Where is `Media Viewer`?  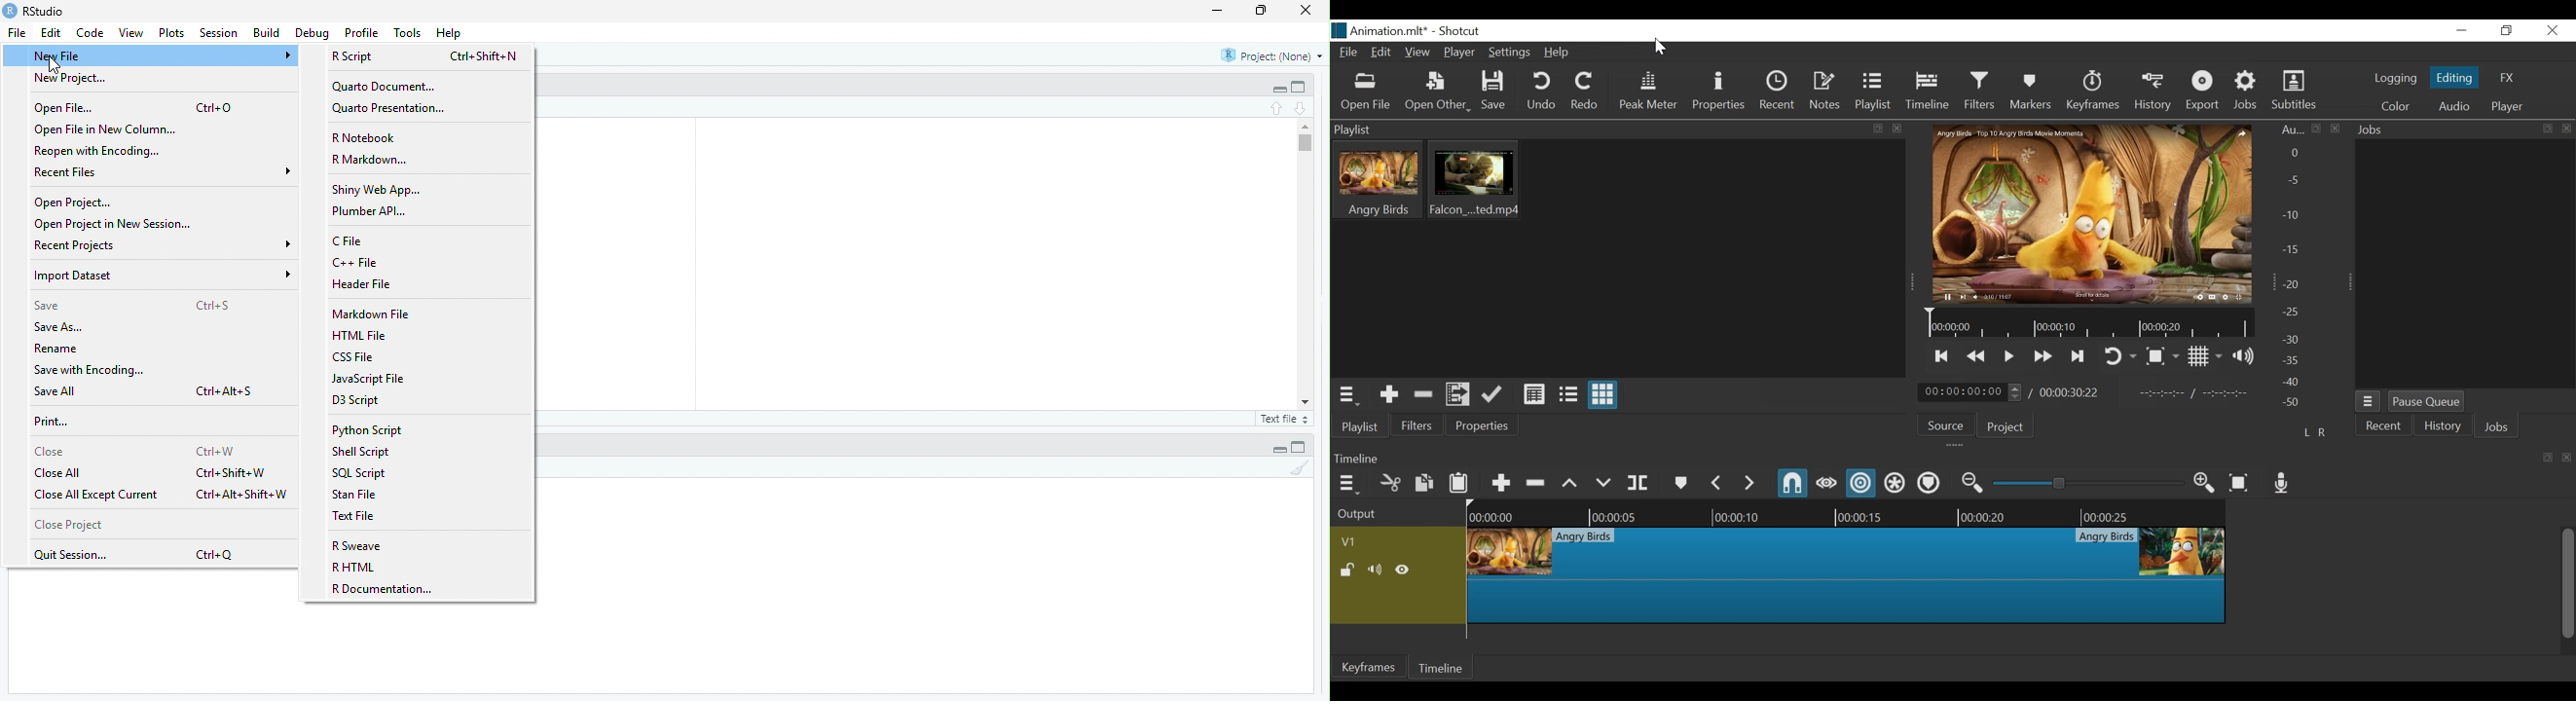 Media Viewer is located at coordinates (2091, 214).